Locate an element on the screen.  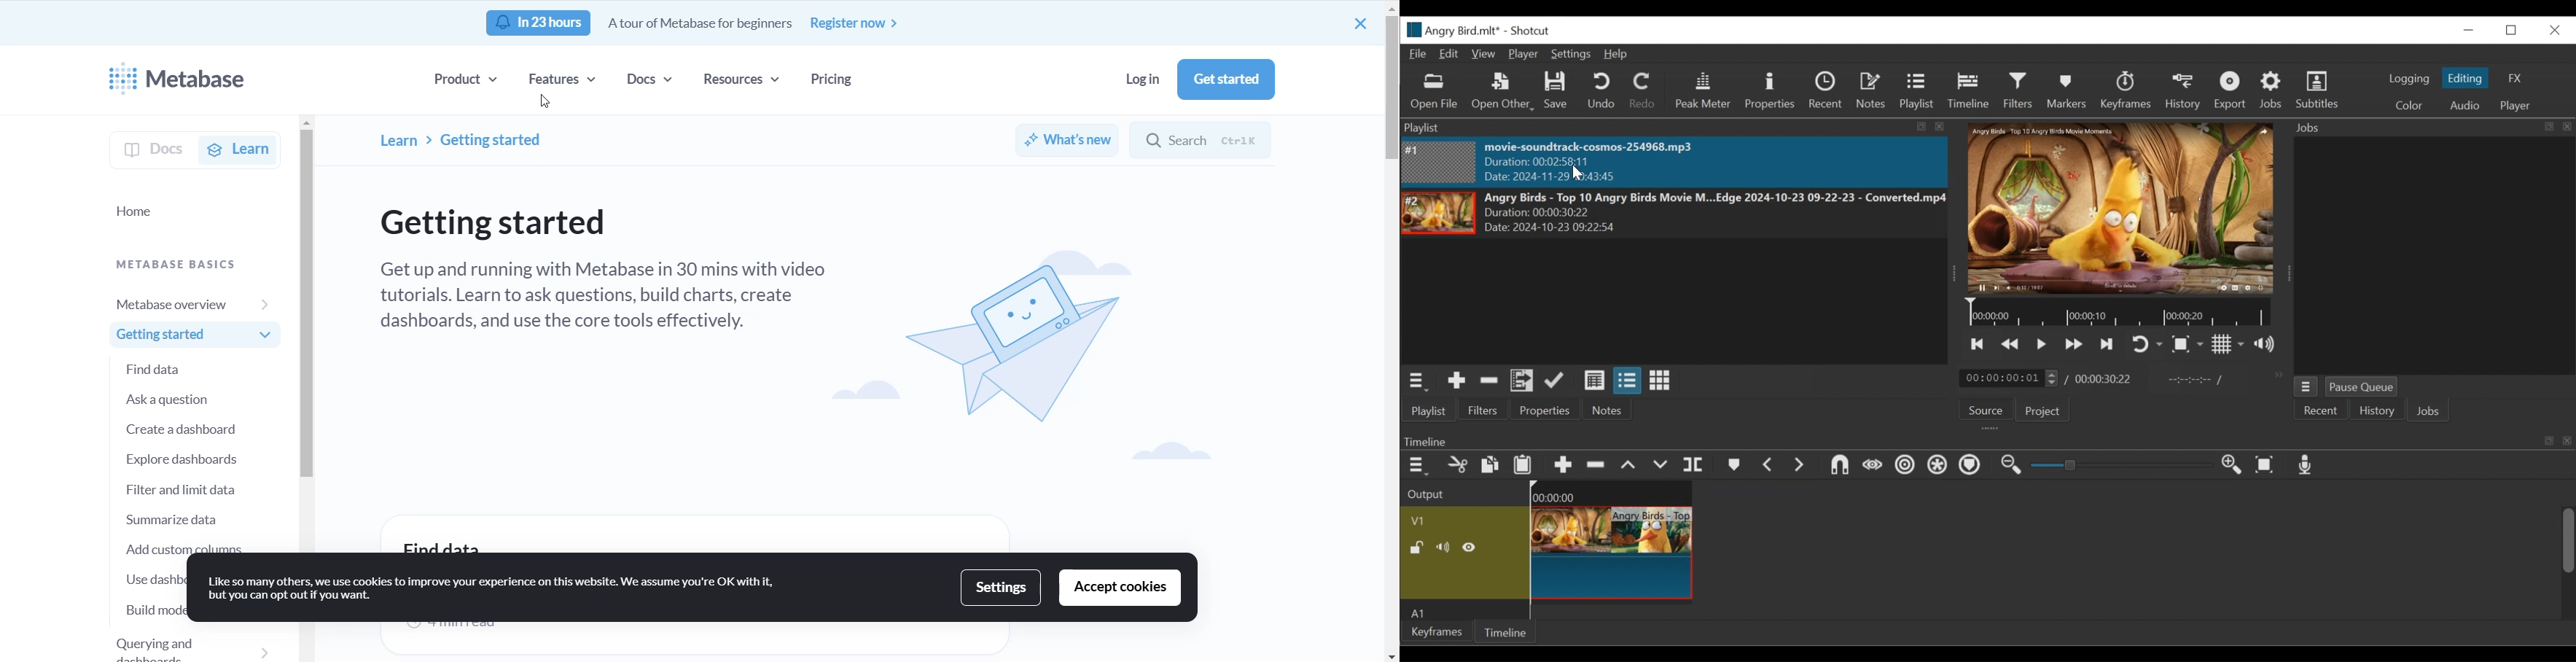
Zoom timeline to fit is located at coordinates (2267, 465).